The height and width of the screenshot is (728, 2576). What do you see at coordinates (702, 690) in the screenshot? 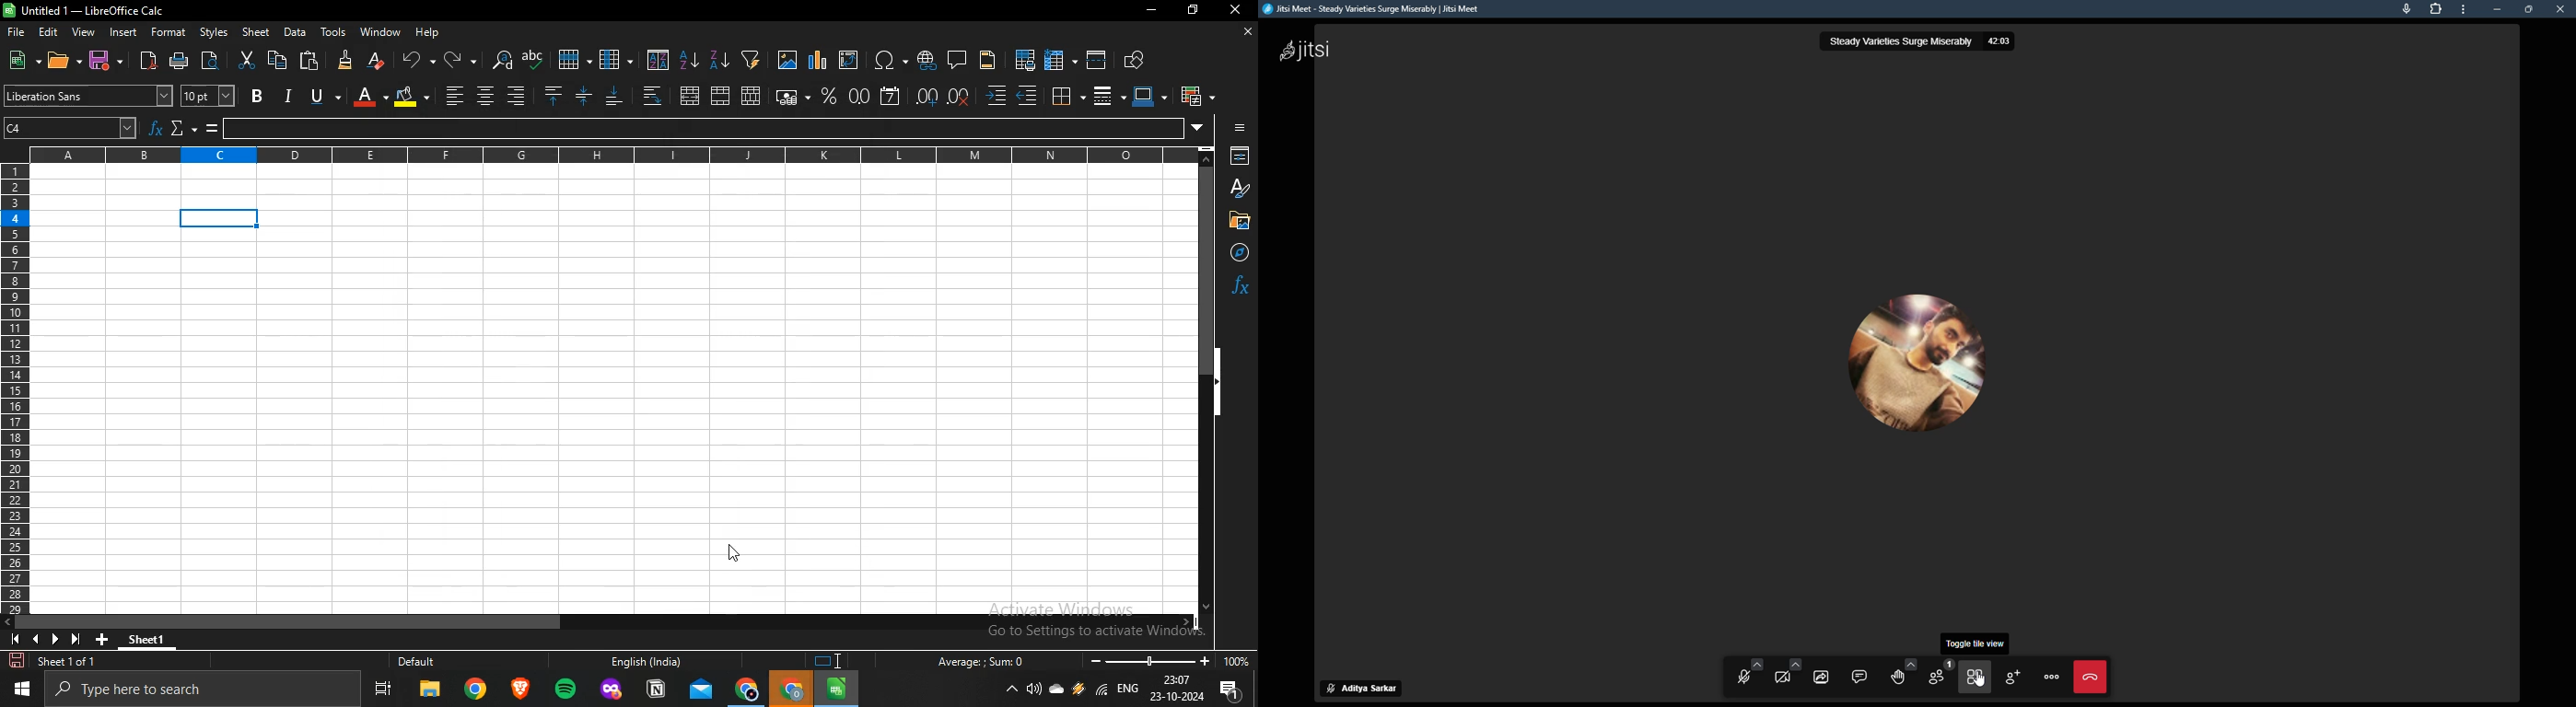
I see `outlook` at bounding box center [702, 690].